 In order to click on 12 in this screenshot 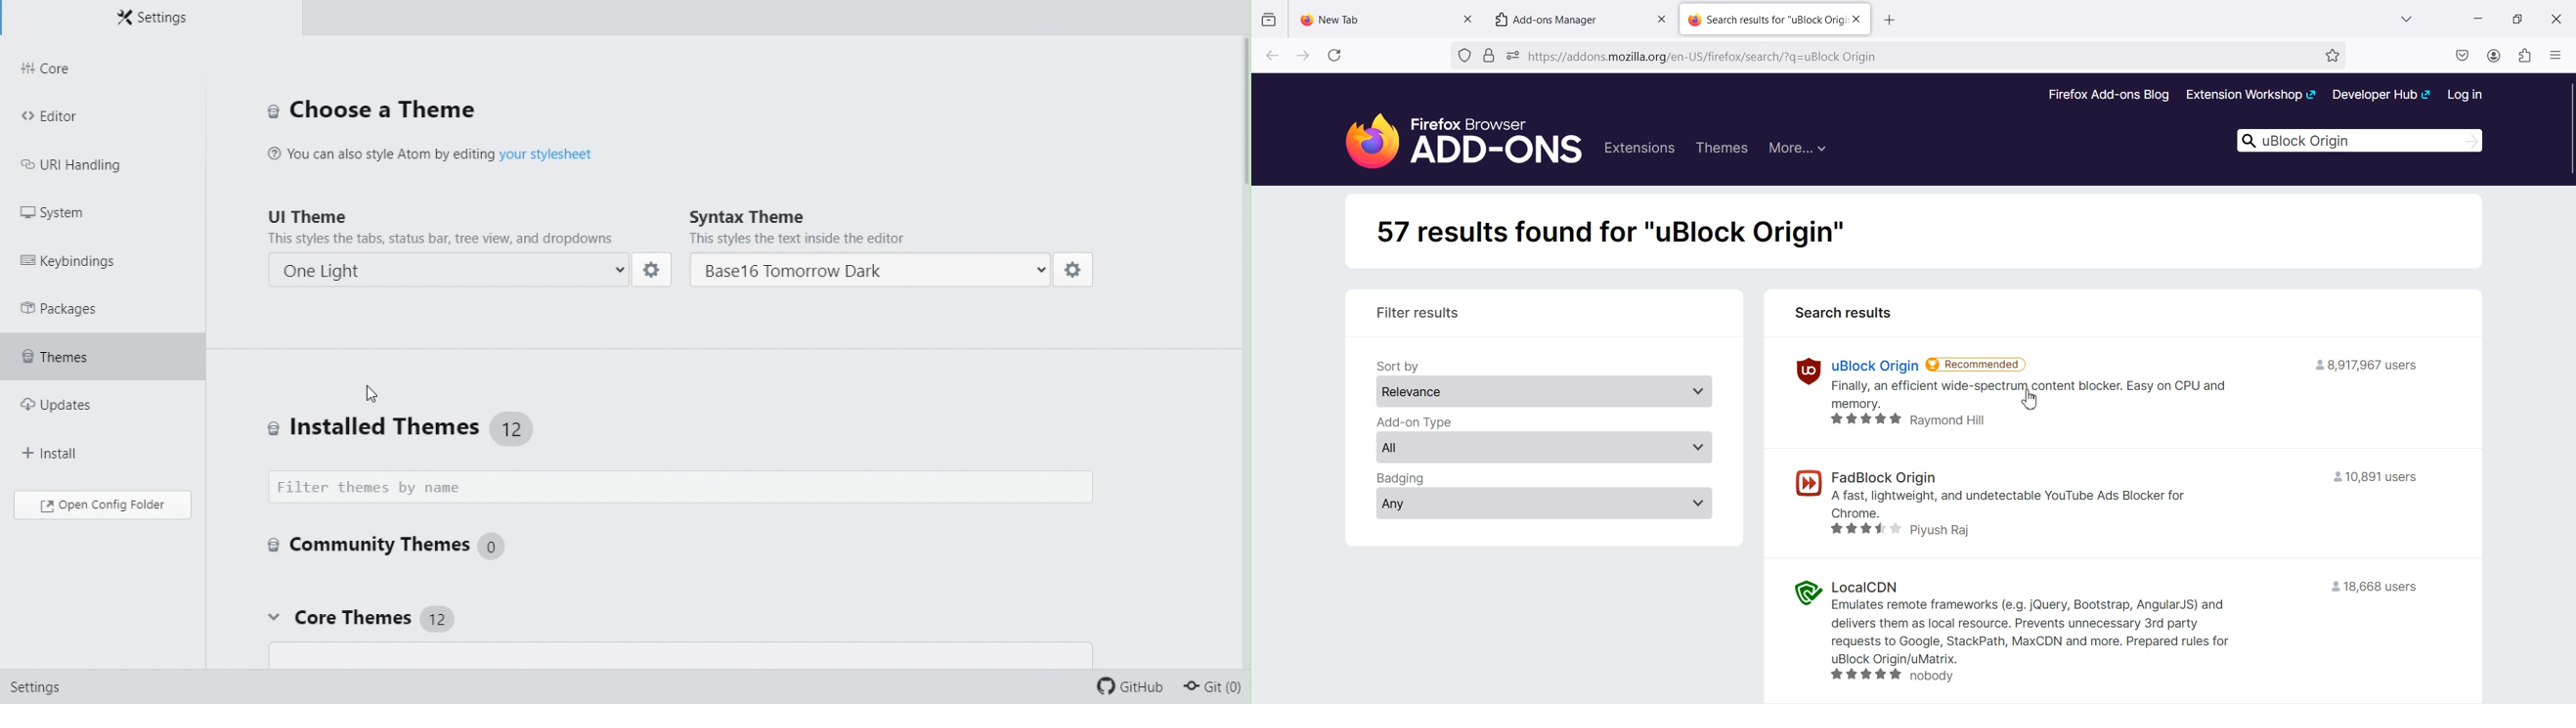, I will do `click(513, 427)`.